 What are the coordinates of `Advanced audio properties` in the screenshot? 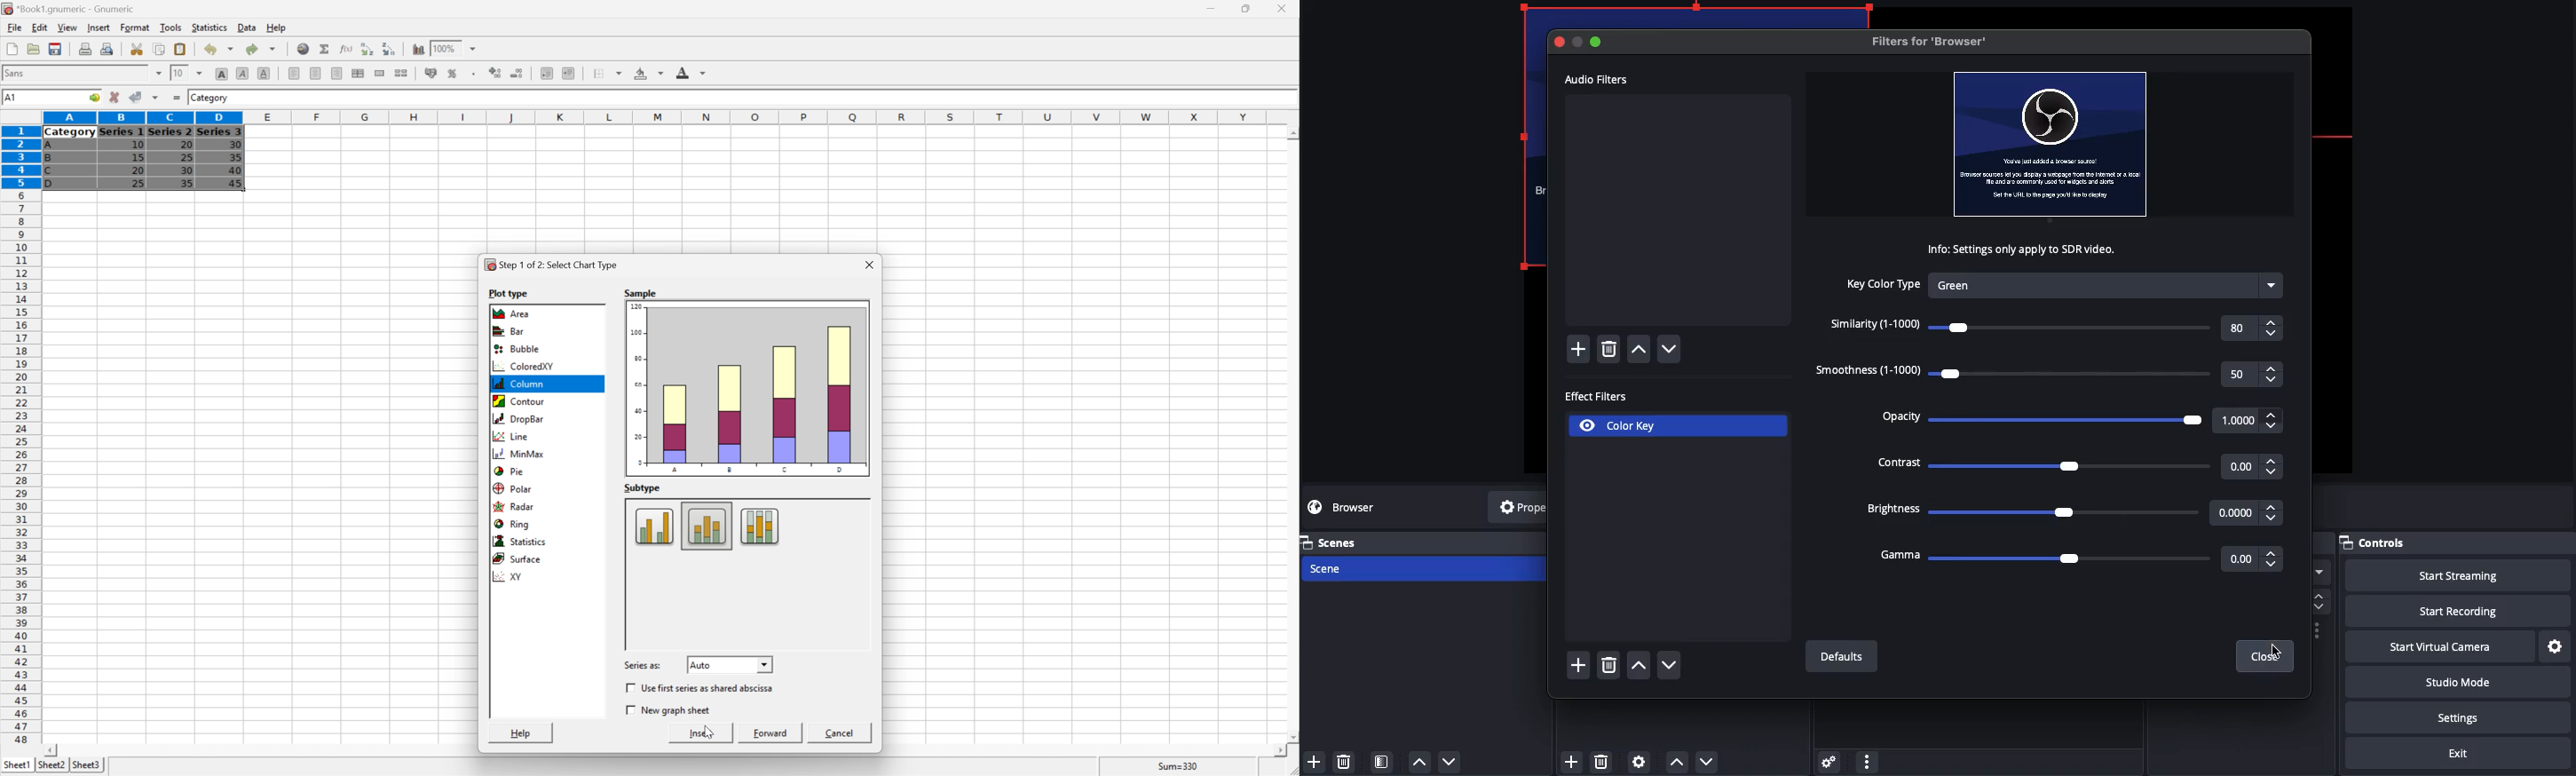 It's located at (1831, 763).